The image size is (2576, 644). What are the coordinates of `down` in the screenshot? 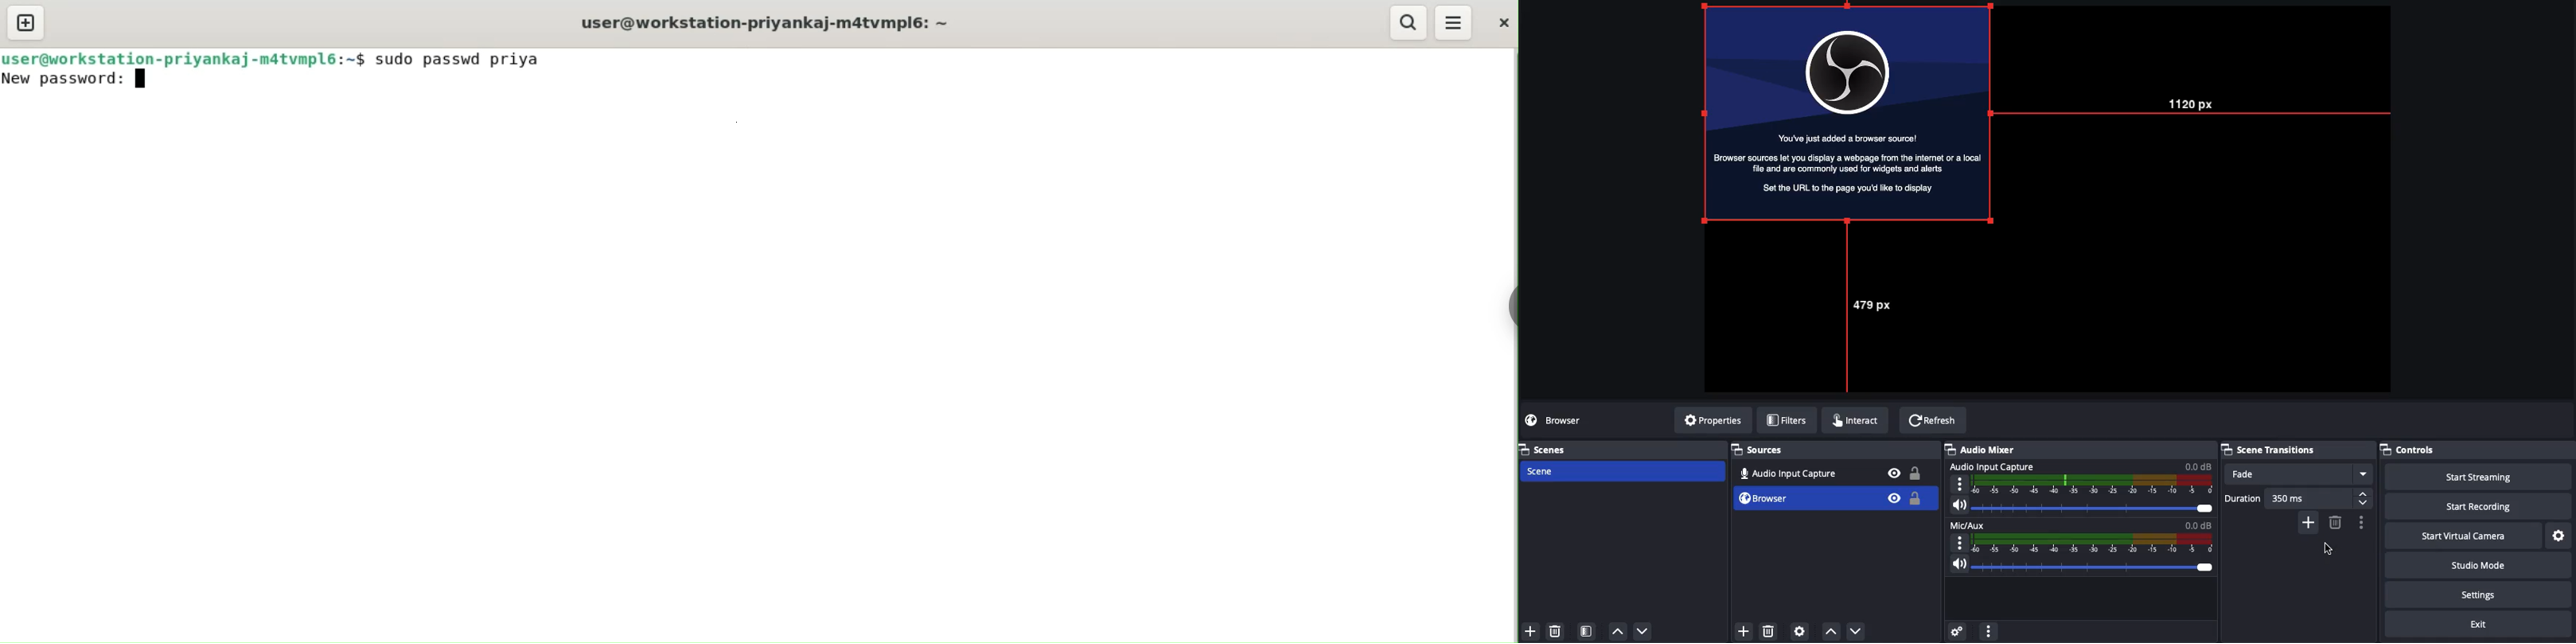 It's located at (1643, 630).